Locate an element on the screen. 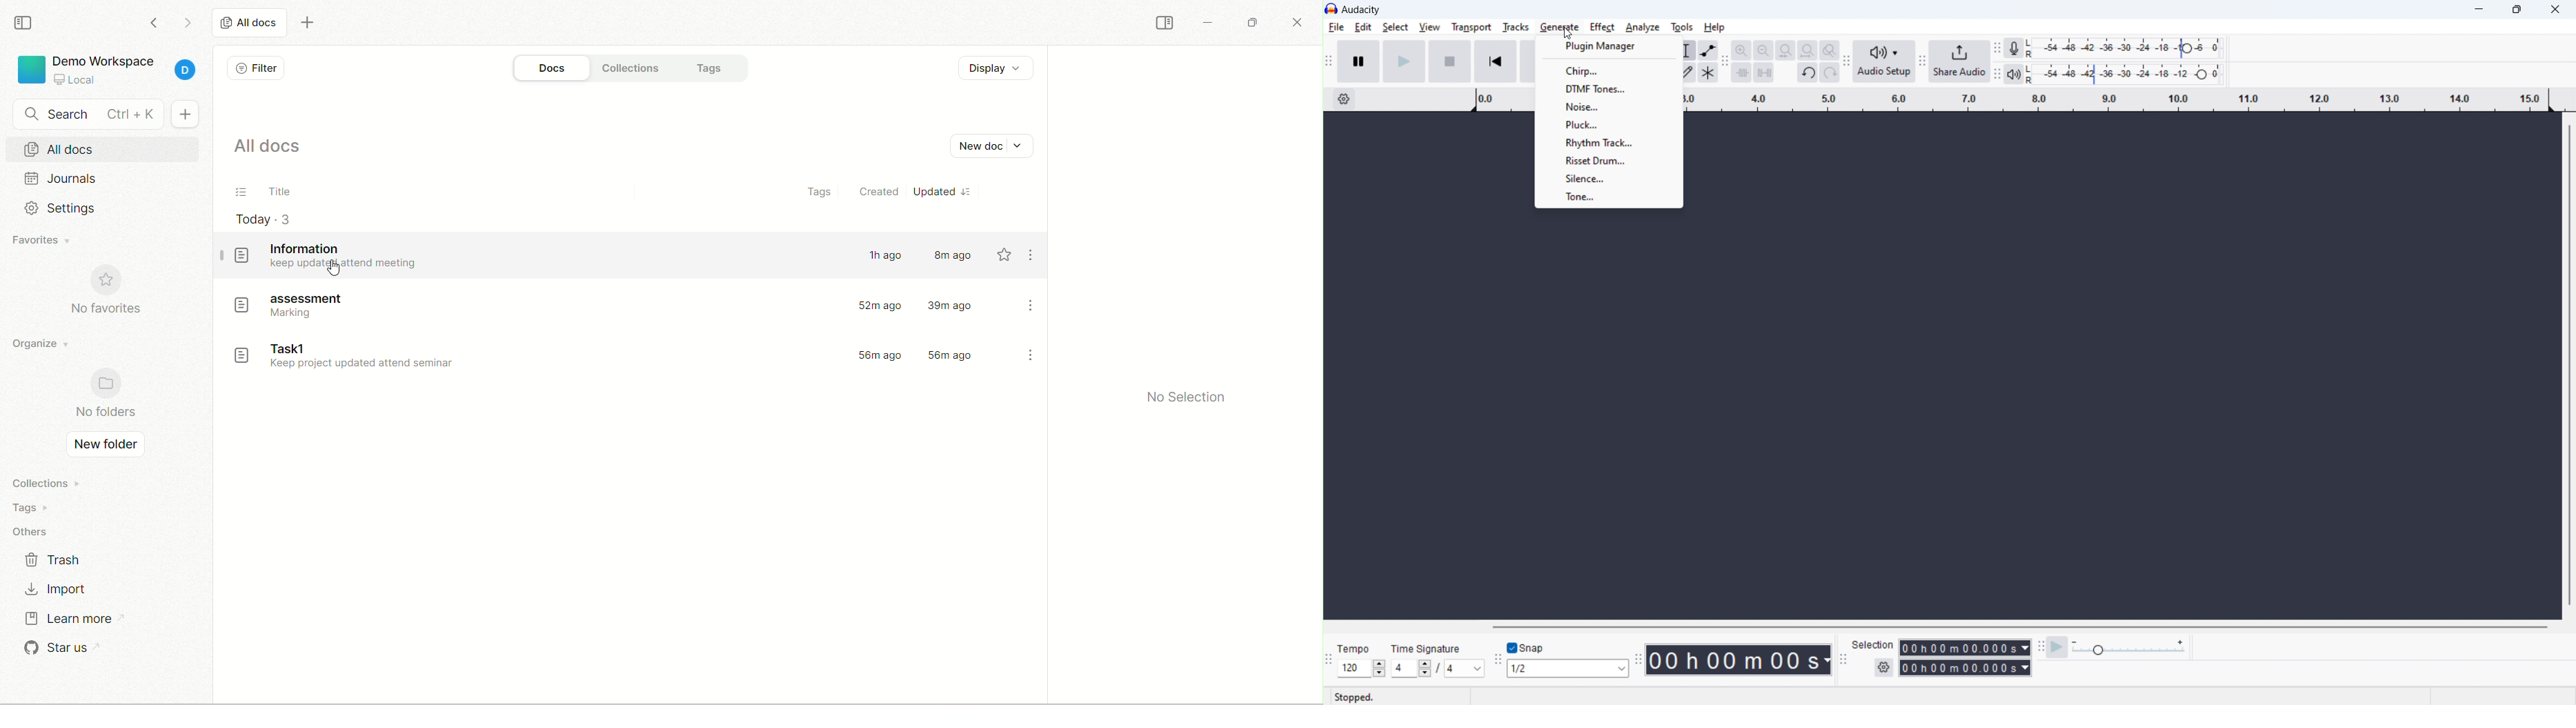 The image size is (2576, 728). vertical scrollbar is located at coordinates (2569, 366).